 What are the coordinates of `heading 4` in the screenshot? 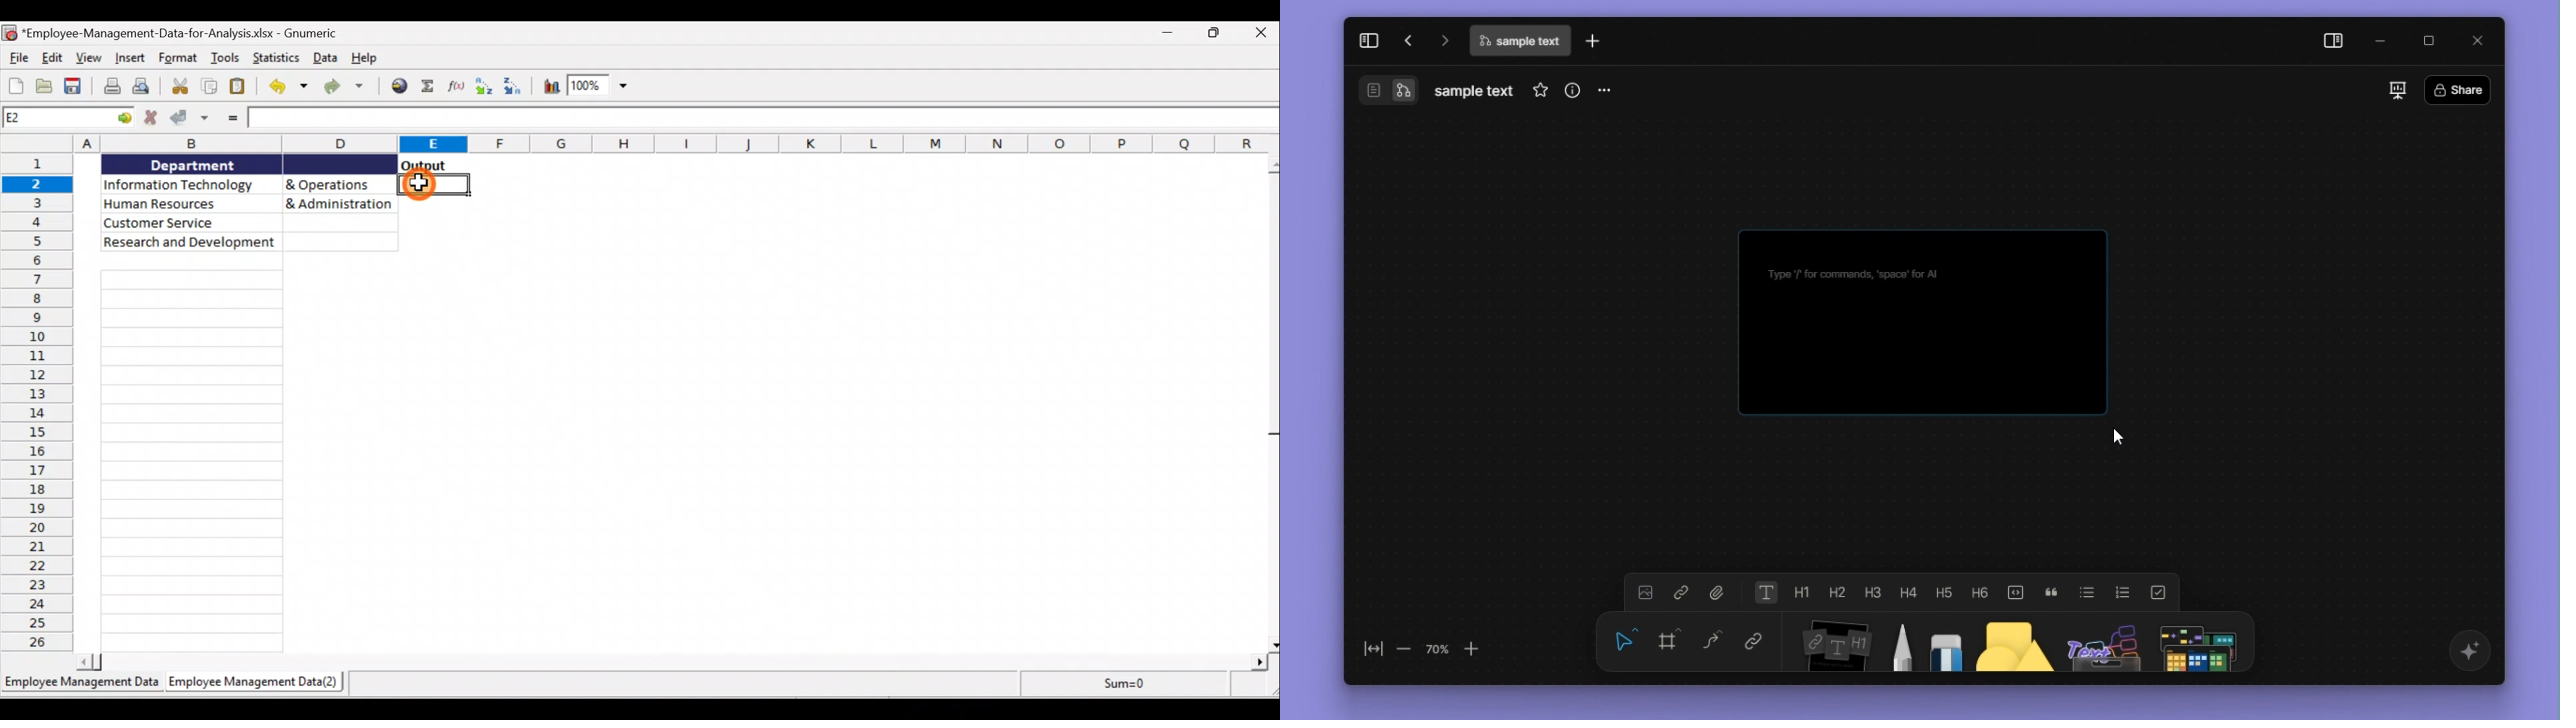 It's located at (1909, 591).